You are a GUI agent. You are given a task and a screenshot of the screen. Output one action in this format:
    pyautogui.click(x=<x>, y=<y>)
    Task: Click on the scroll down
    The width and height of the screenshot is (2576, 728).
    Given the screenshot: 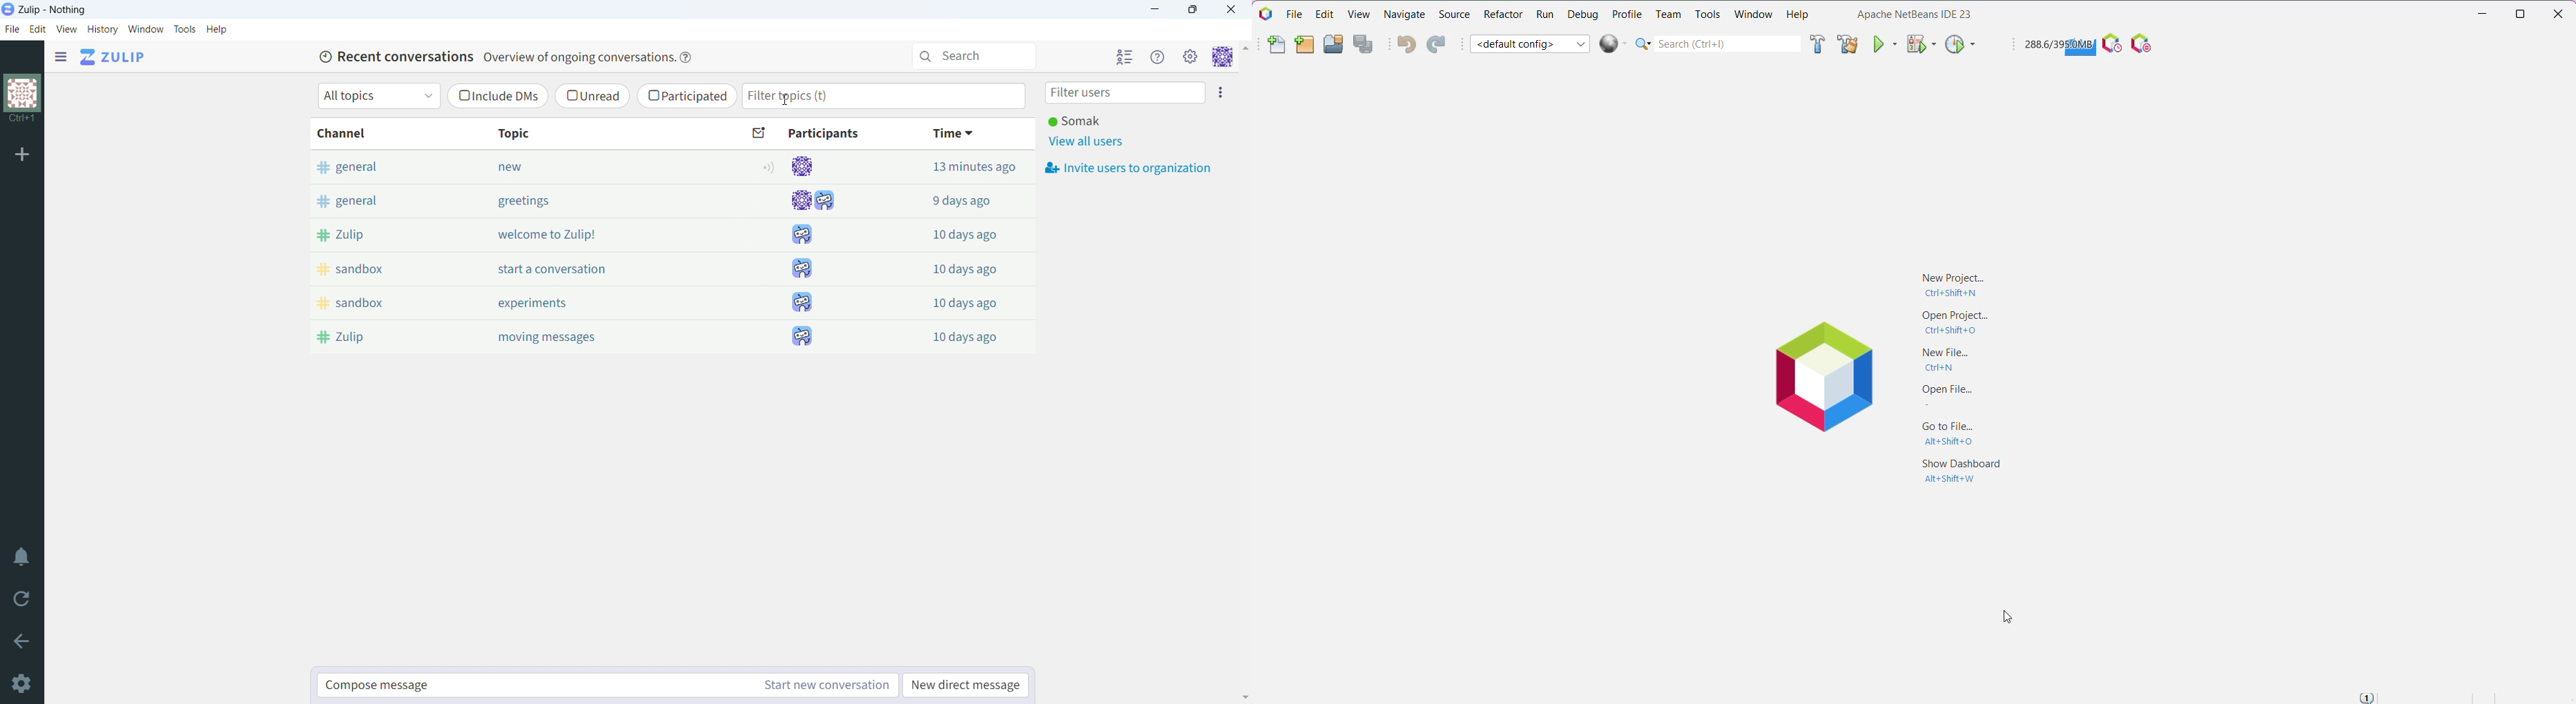 What is the action you would take?
    pyautogui.click(x=1244, y=697)
    